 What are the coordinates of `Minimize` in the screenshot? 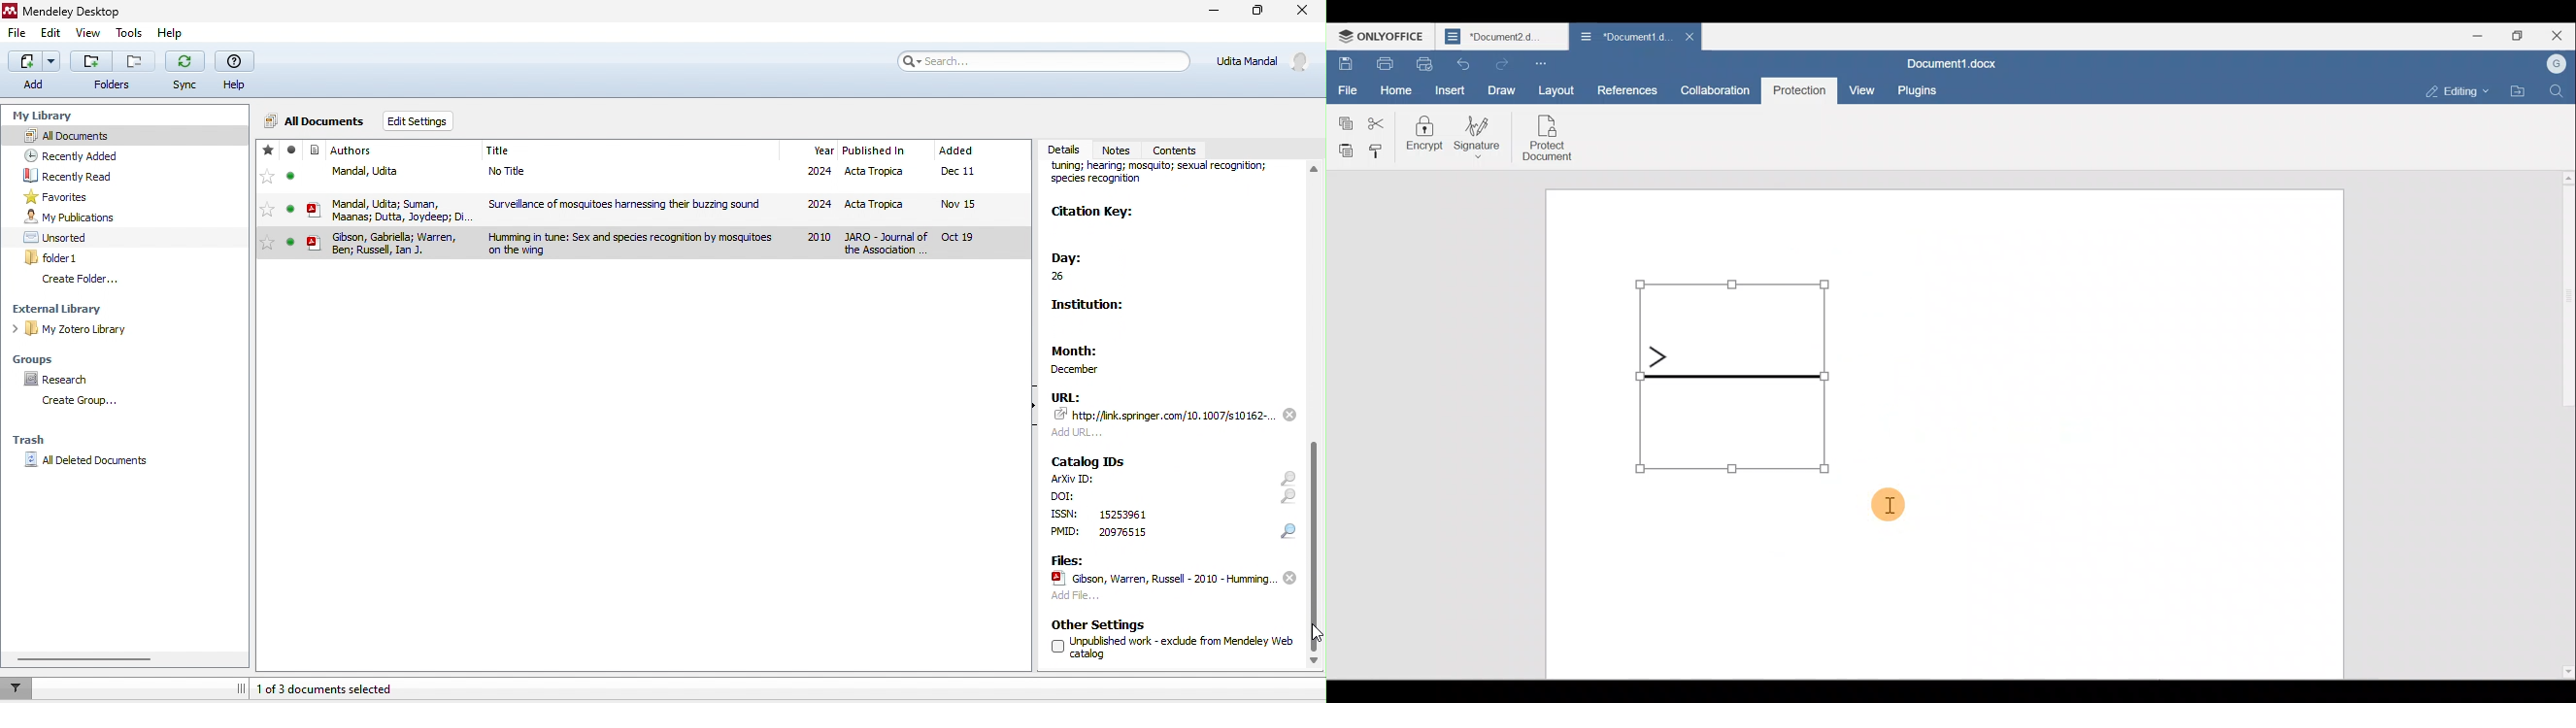 It's located at (2468, 34).